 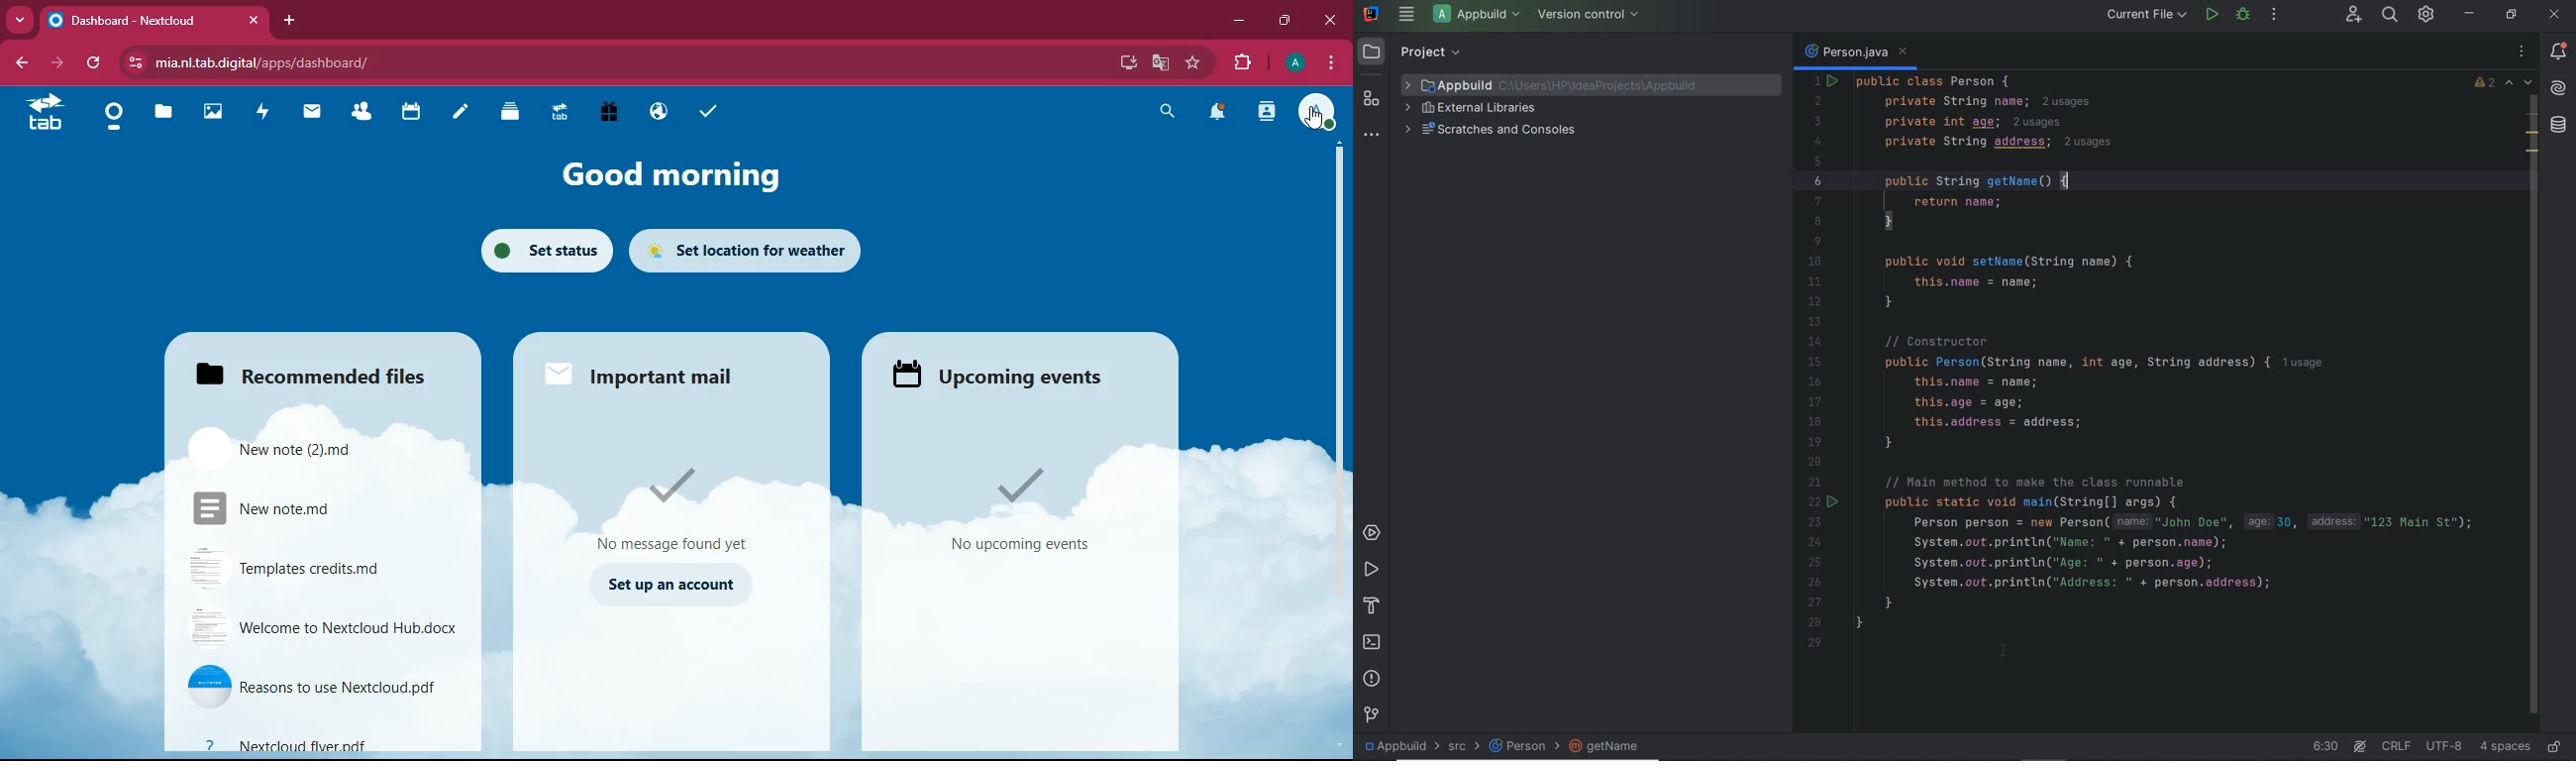 I want to click on file, so click(x=321, y=627).